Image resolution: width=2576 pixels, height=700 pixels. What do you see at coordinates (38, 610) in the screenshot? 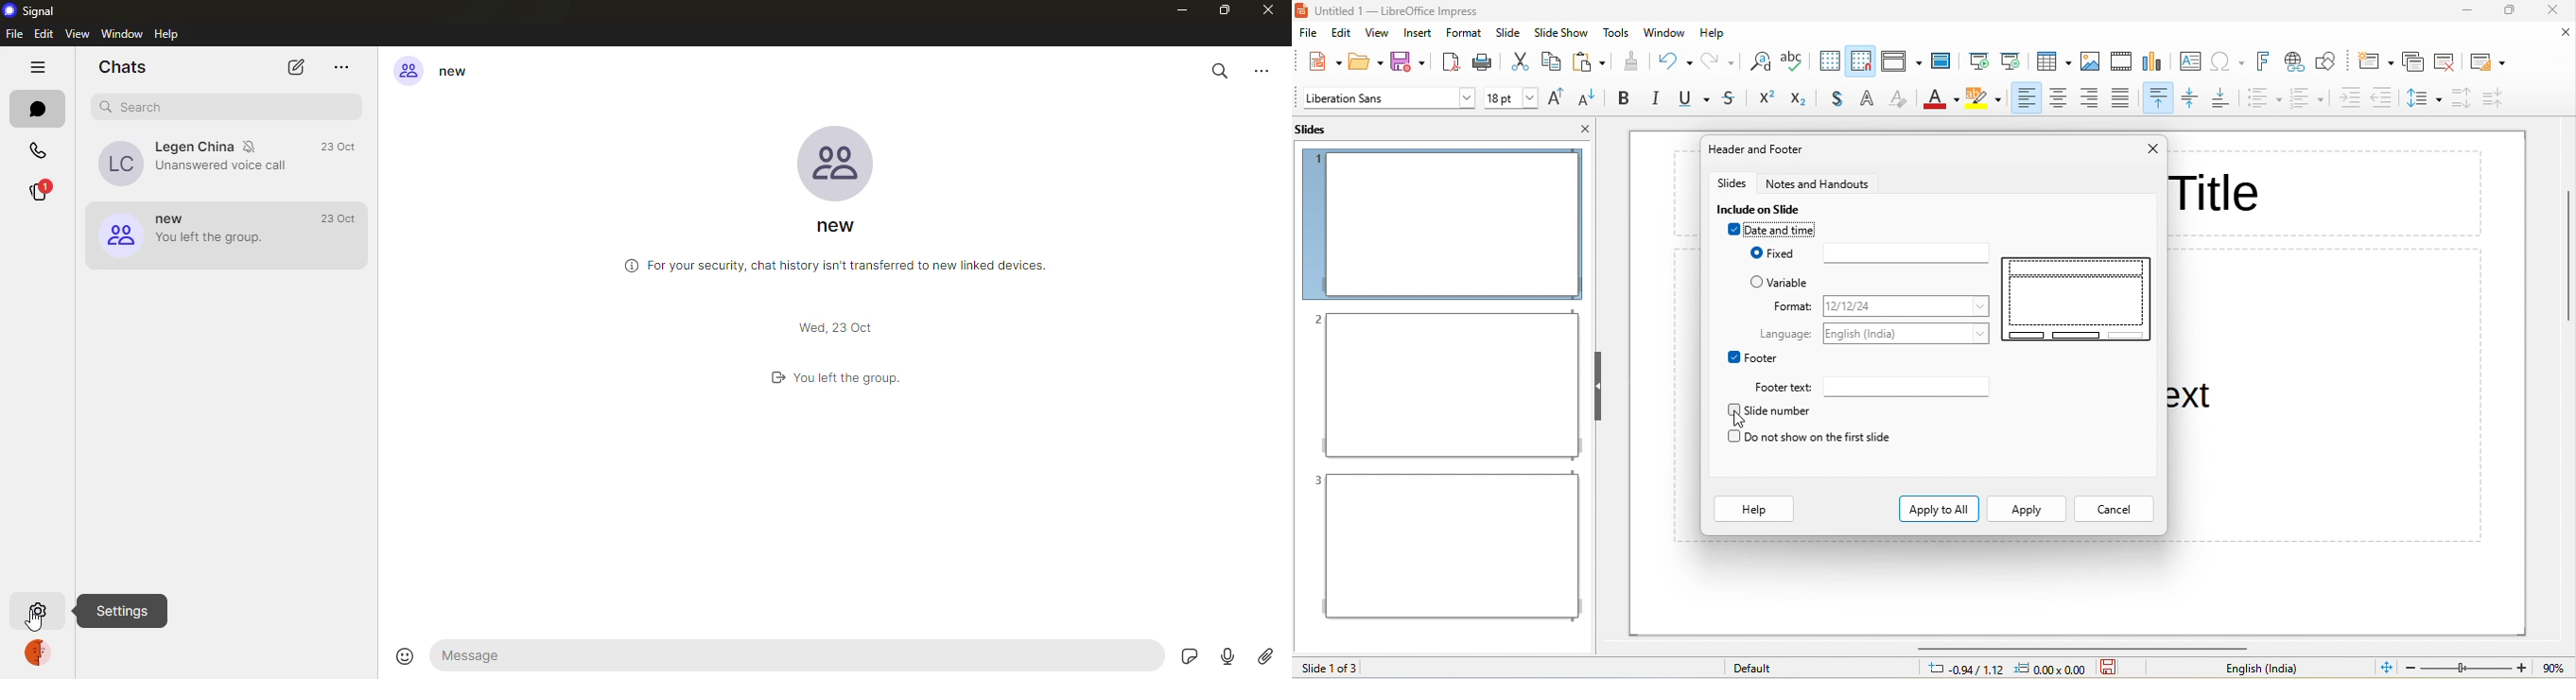
I see `settings` at bounding box center [38, 610].